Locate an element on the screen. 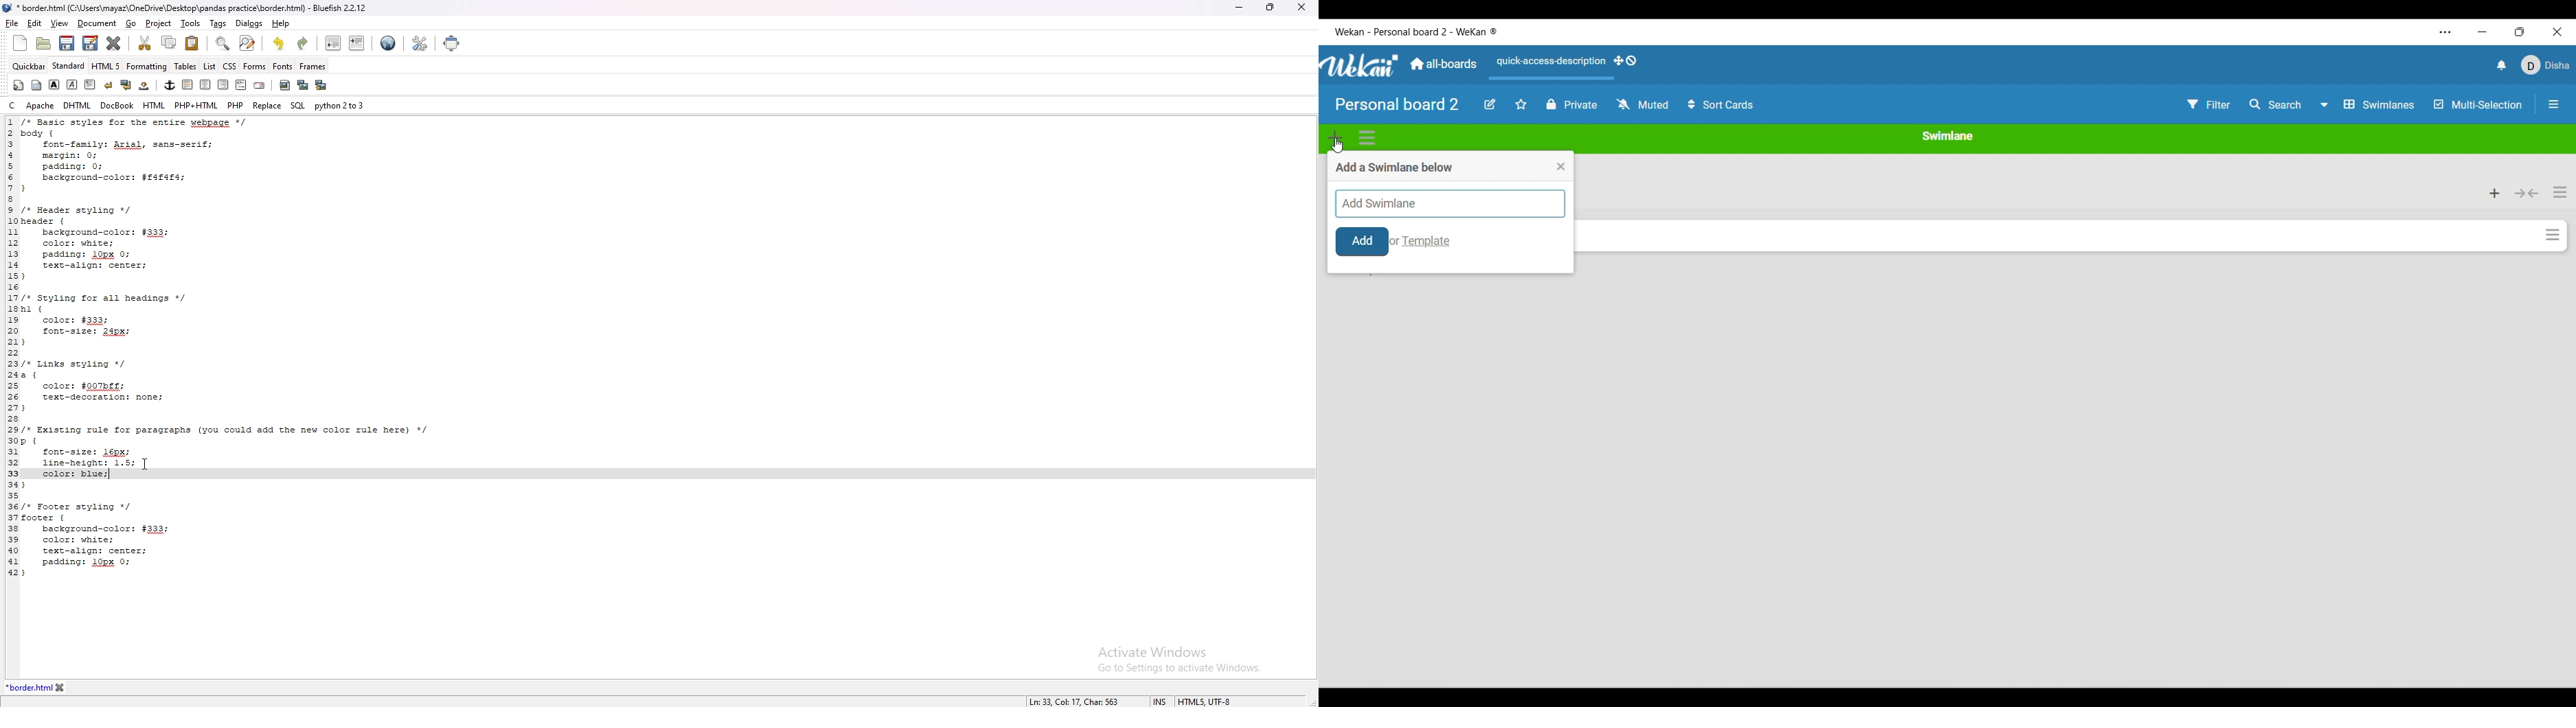 Image resolution: width=2576 pixels, height=728 pixels. find bar is located at coordinates (223, 43).